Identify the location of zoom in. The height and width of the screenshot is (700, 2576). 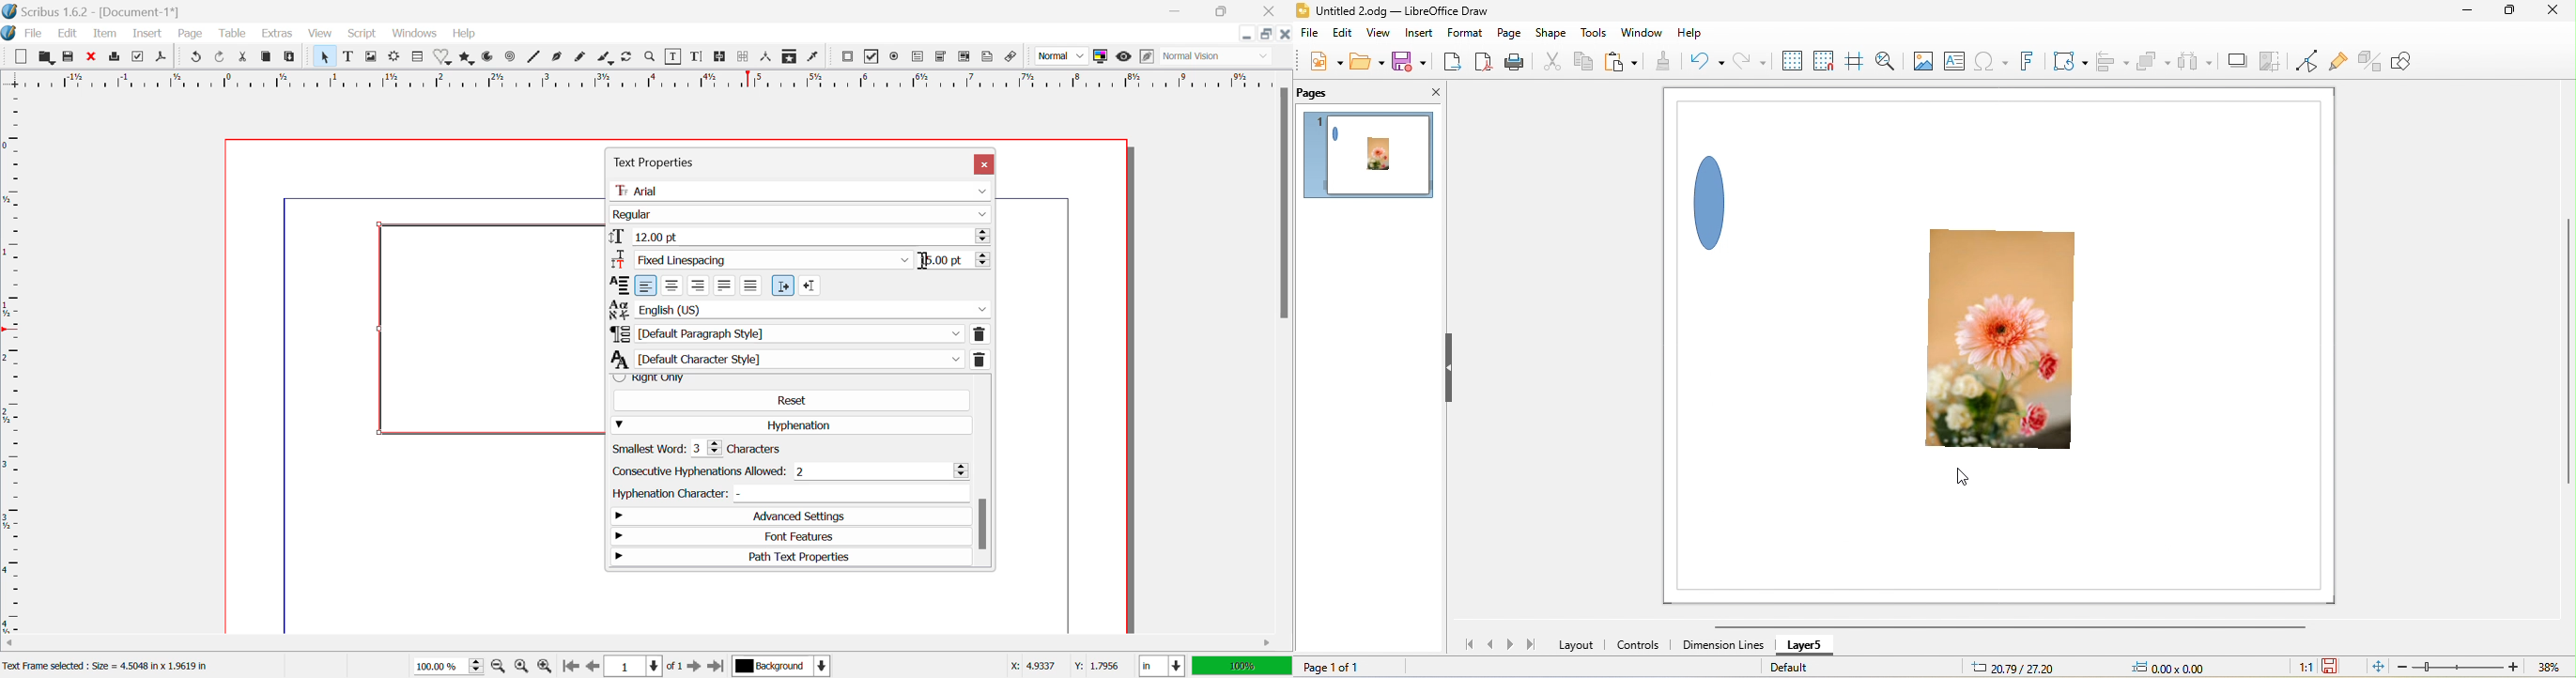
(2514, 666).